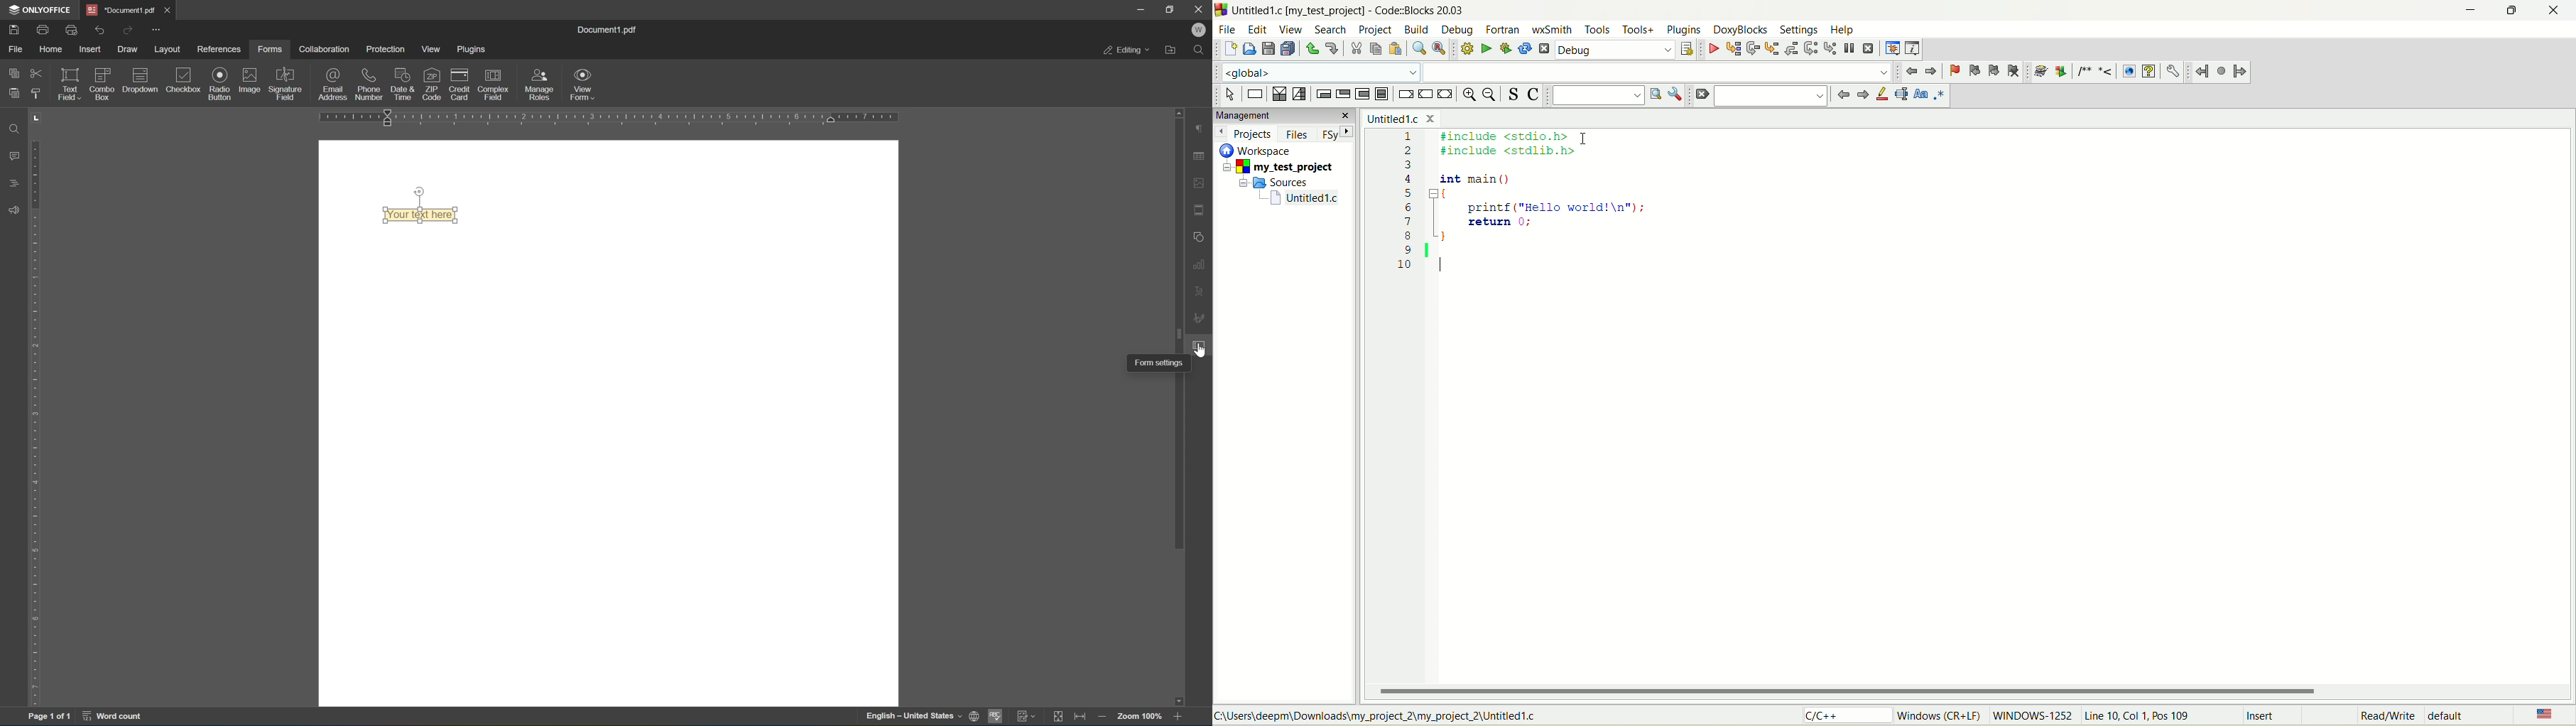 This screenshot has height=728, width=2576. I want to click on replace, so click(1438, 48).